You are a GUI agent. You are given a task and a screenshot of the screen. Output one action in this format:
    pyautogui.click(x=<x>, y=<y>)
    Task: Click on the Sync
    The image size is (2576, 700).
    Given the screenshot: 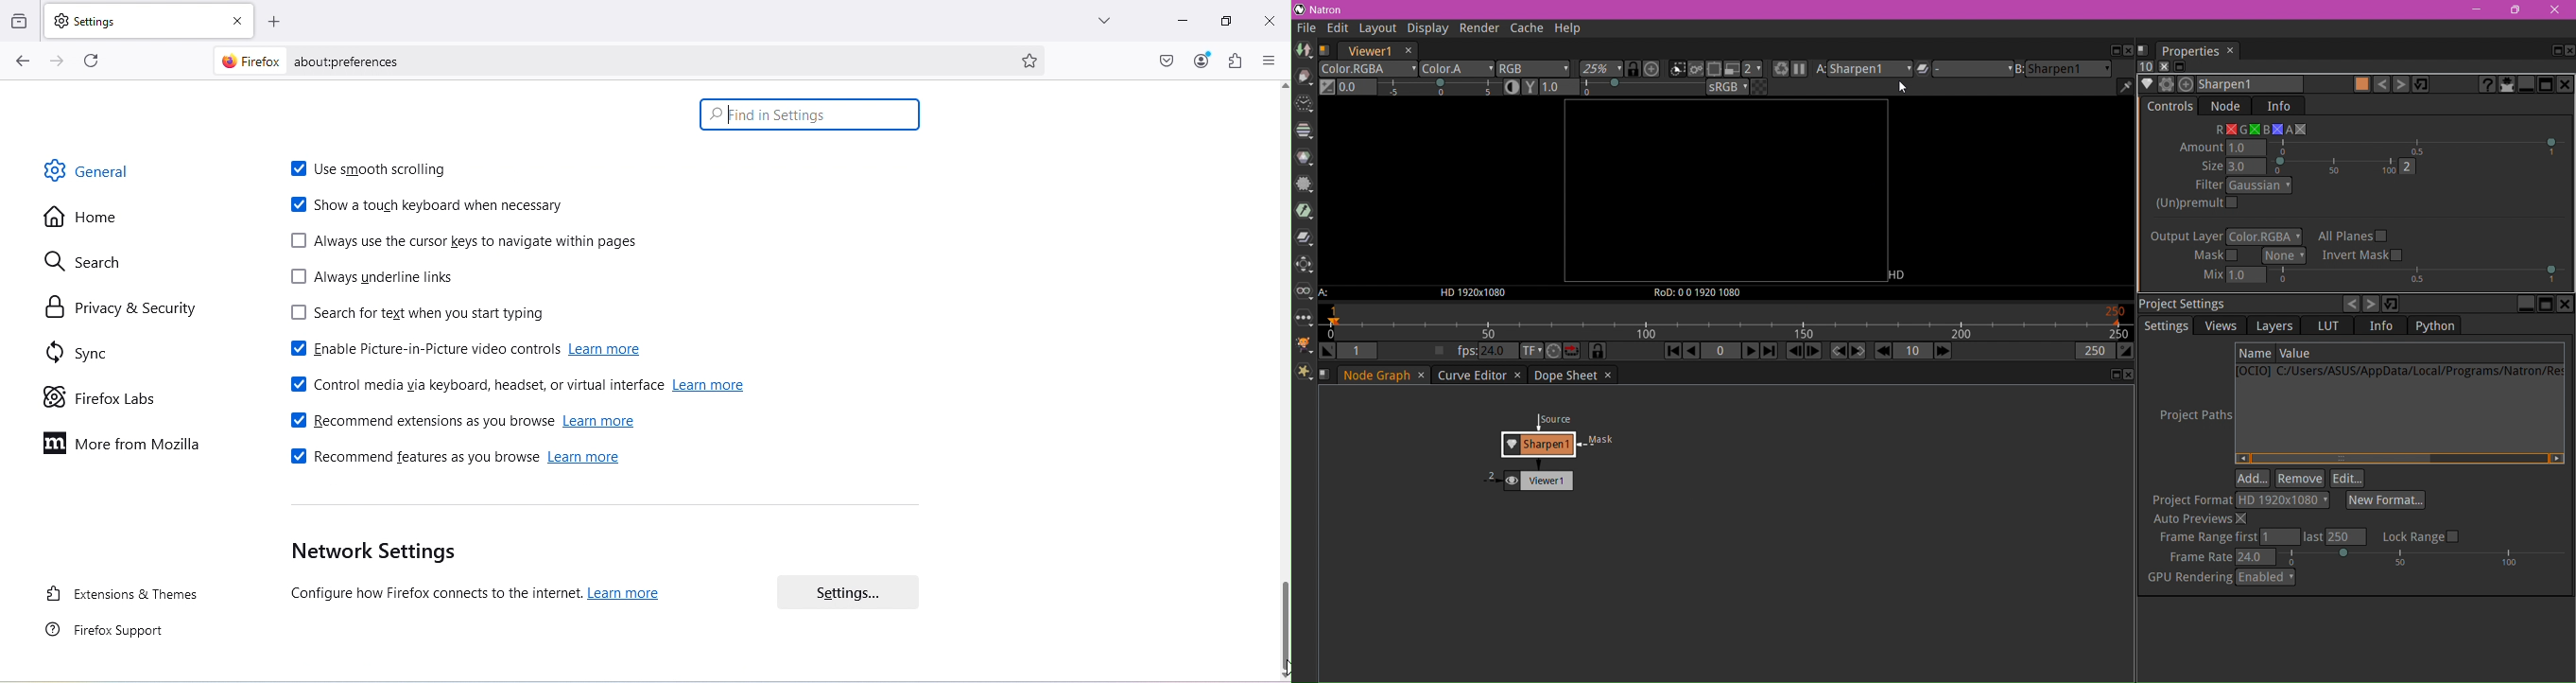 What is the action you would take?
    pyautogui.click(x=76, y=347)
    